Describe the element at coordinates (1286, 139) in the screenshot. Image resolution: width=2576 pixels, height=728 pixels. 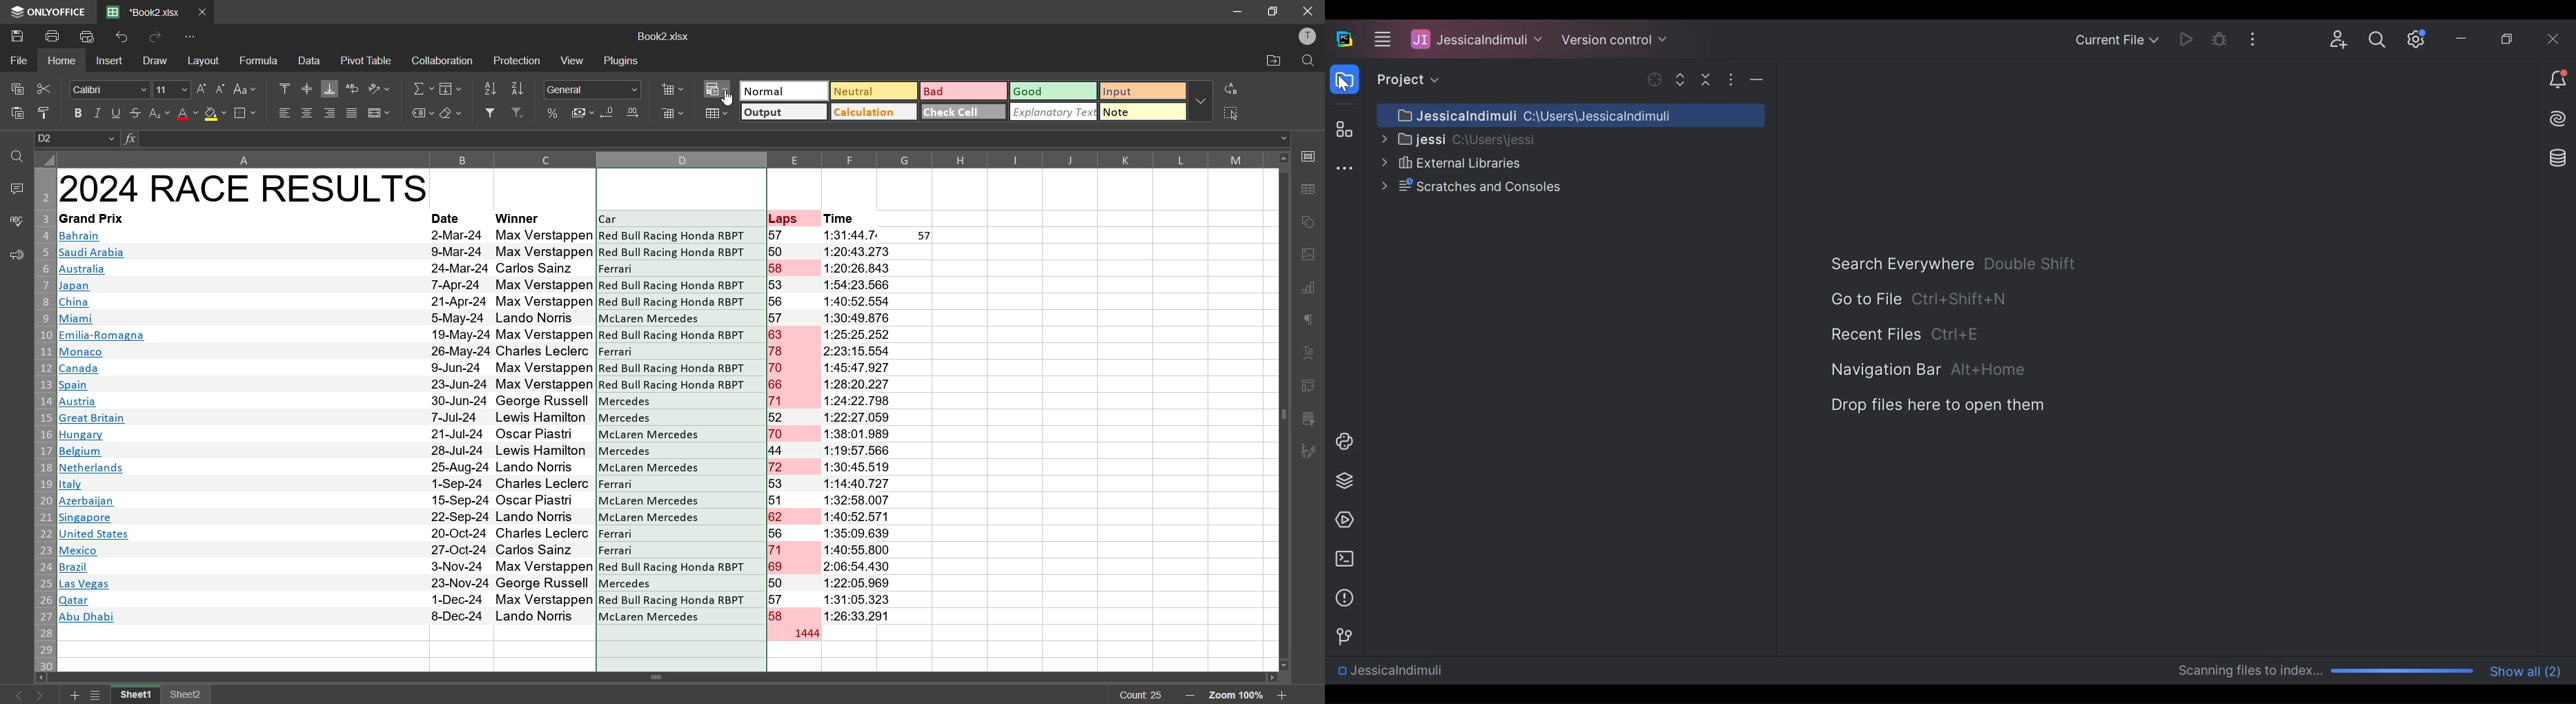
I see `Drop-down ` at that location.